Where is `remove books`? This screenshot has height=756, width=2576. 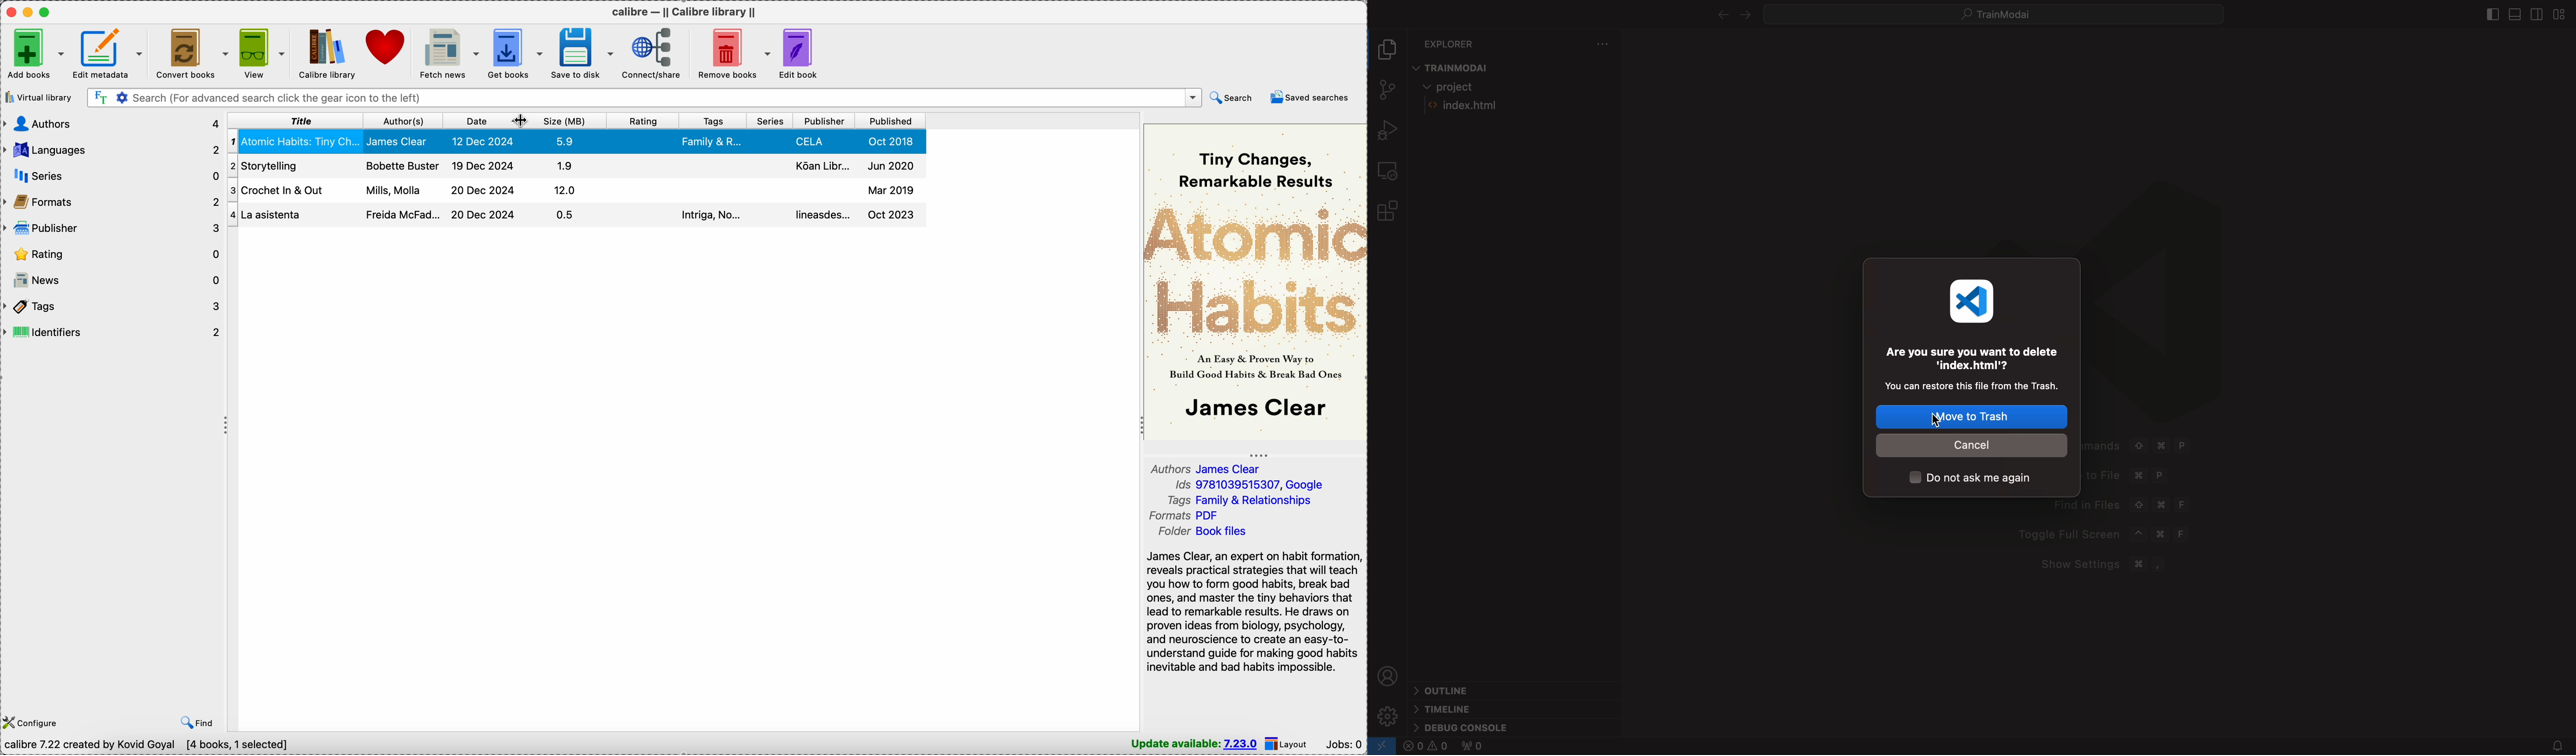 remove books is located at coordinates (732, 52).